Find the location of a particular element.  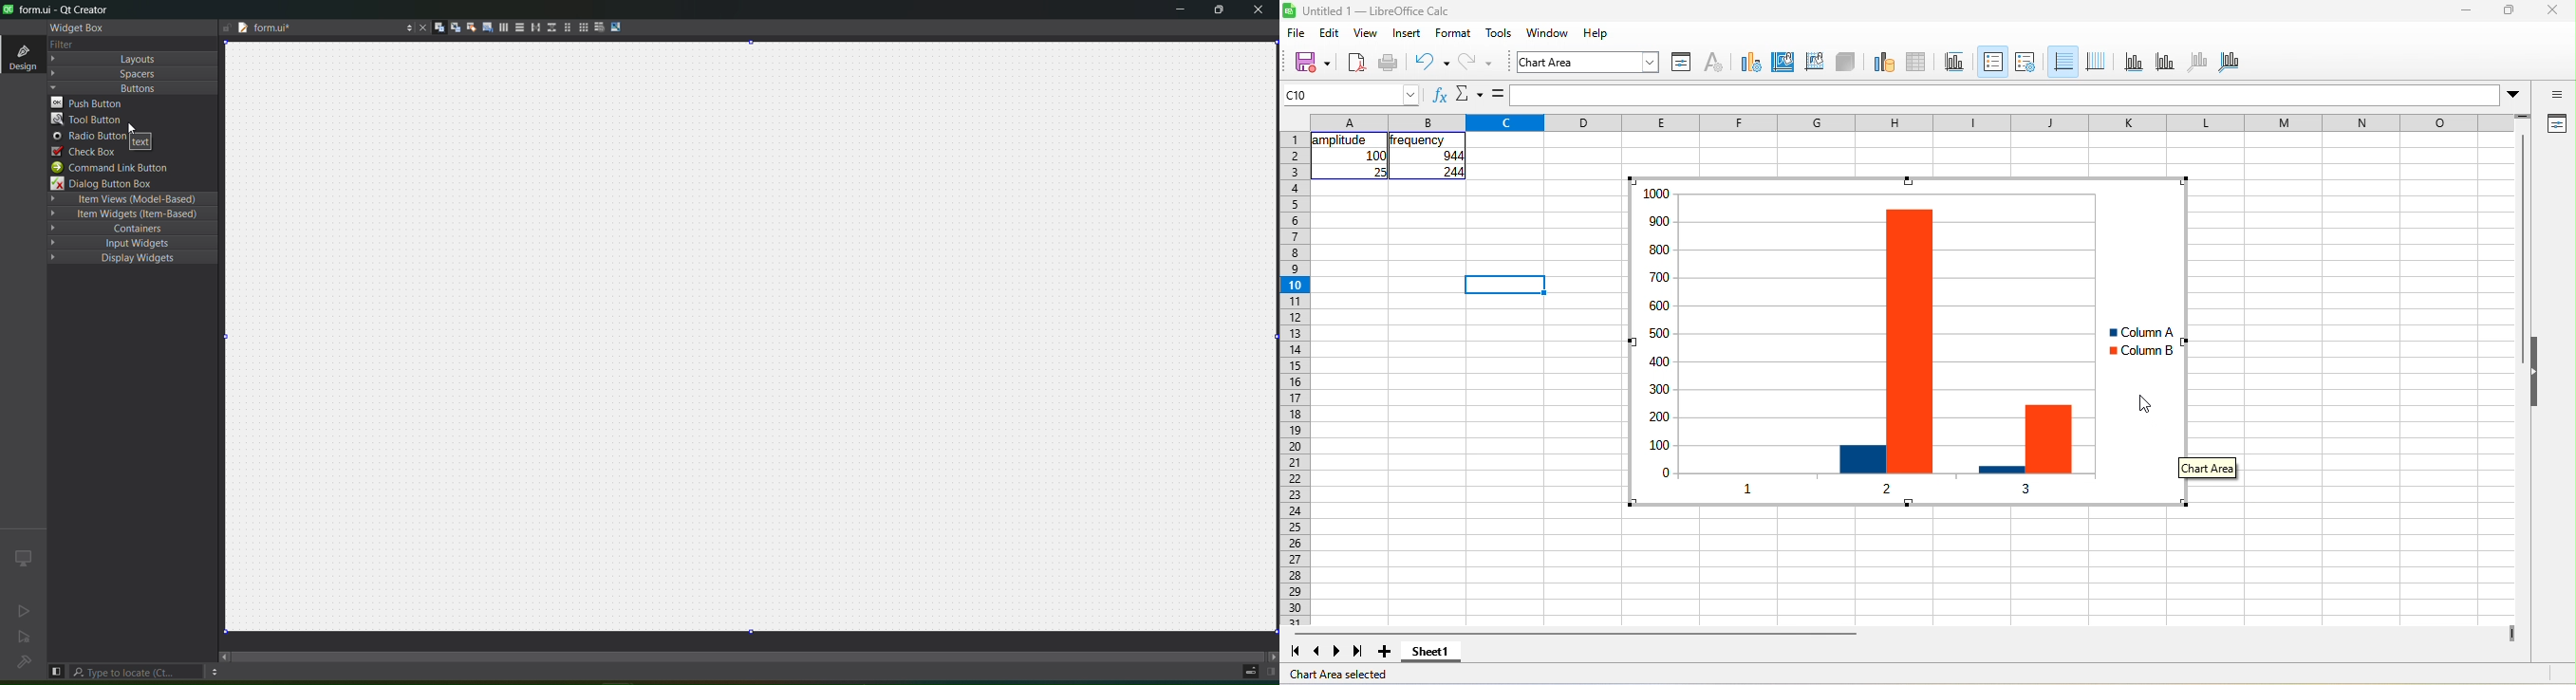

3d view is located at coordinates (1845, 63).